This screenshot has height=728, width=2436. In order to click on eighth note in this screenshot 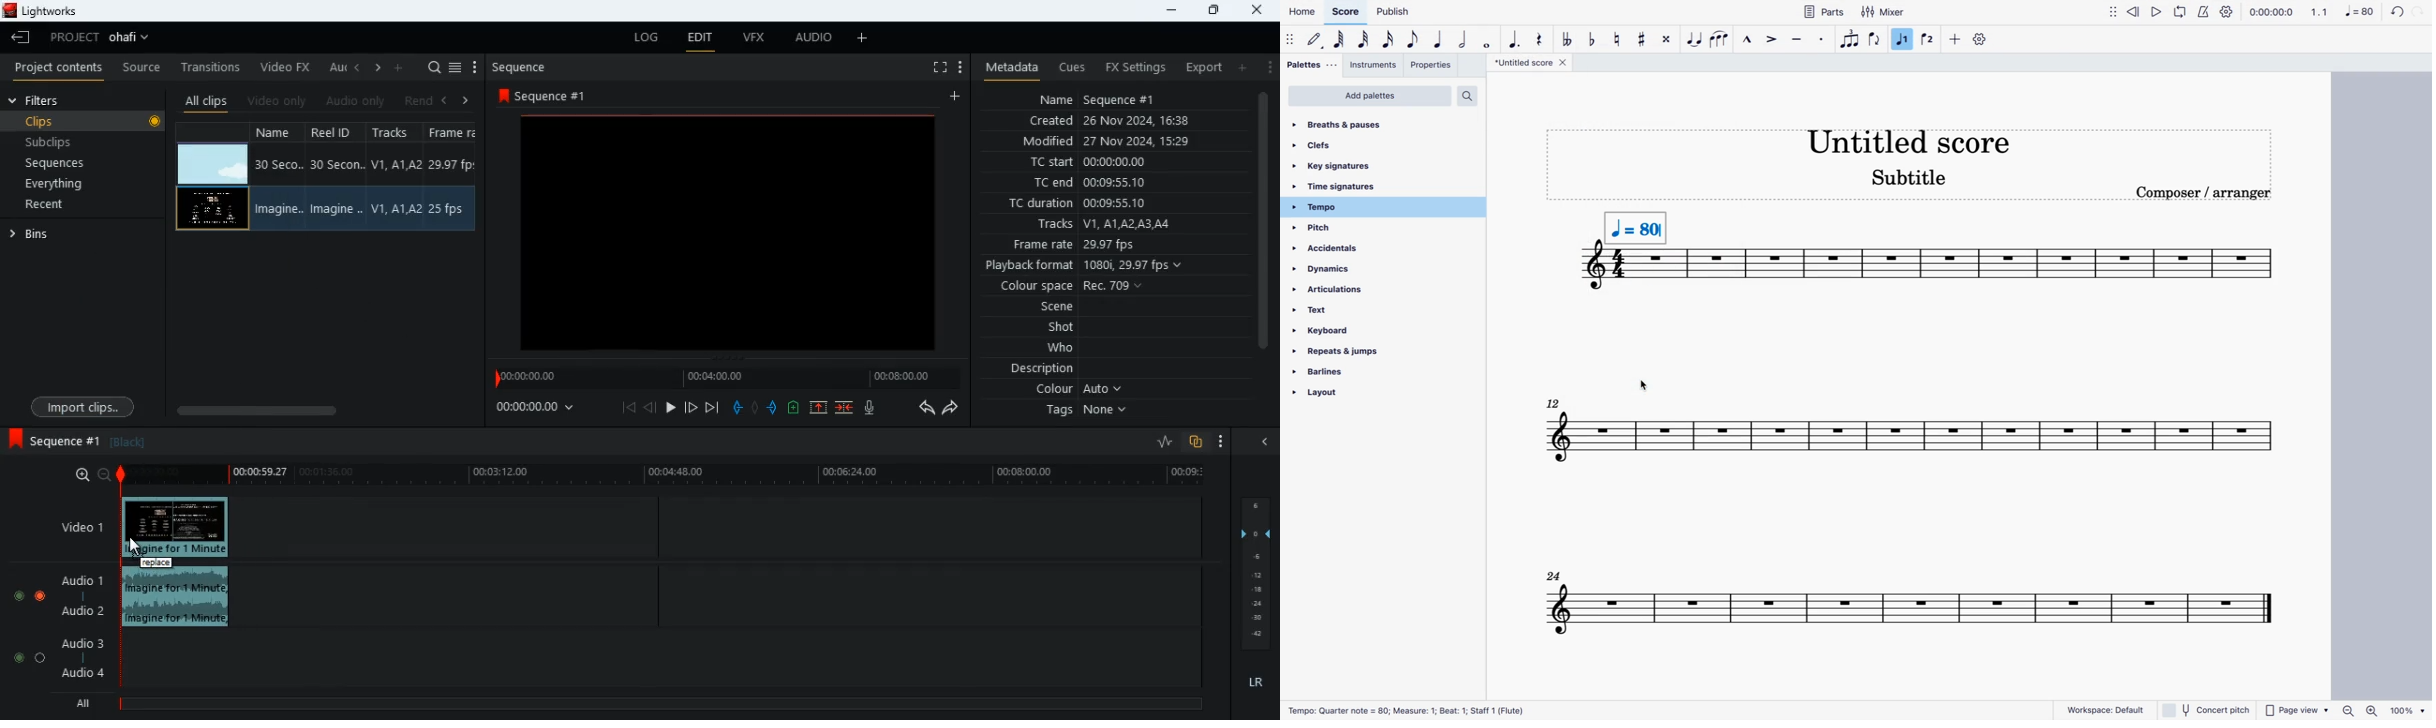, I will do `click(1414, 39)`.